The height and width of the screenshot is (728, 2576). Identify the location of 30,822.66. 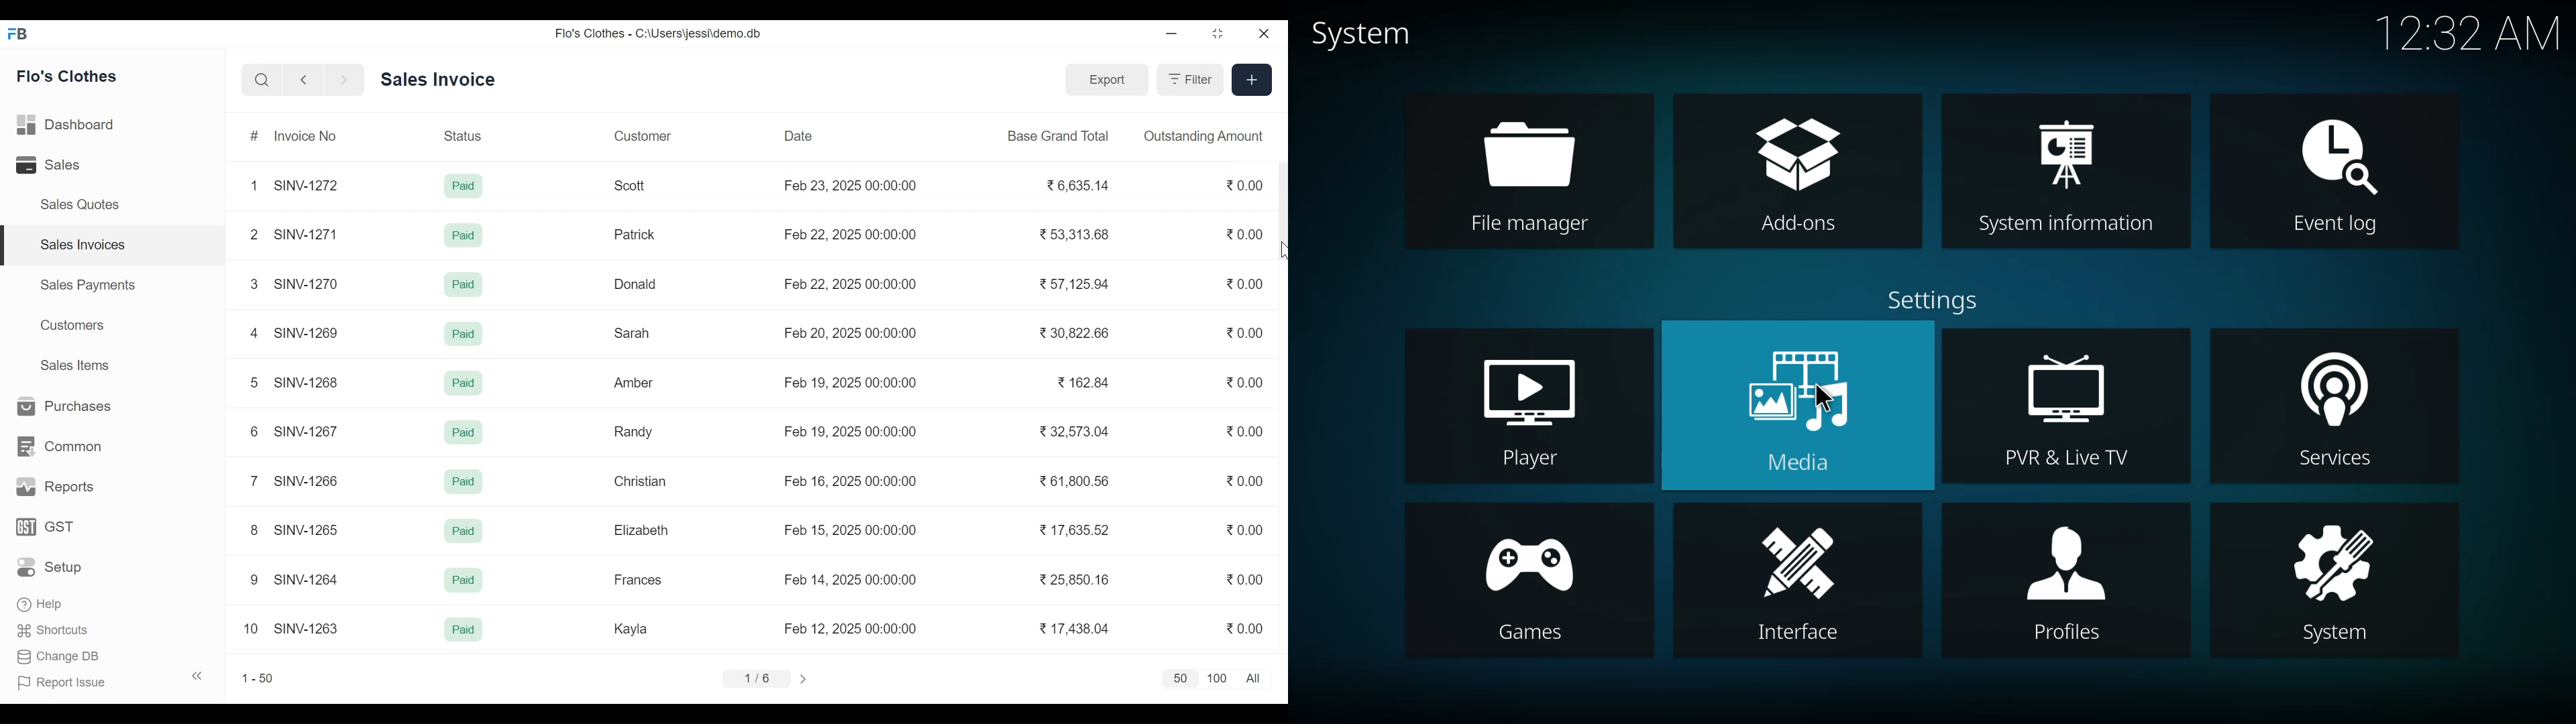
(1075, 334).